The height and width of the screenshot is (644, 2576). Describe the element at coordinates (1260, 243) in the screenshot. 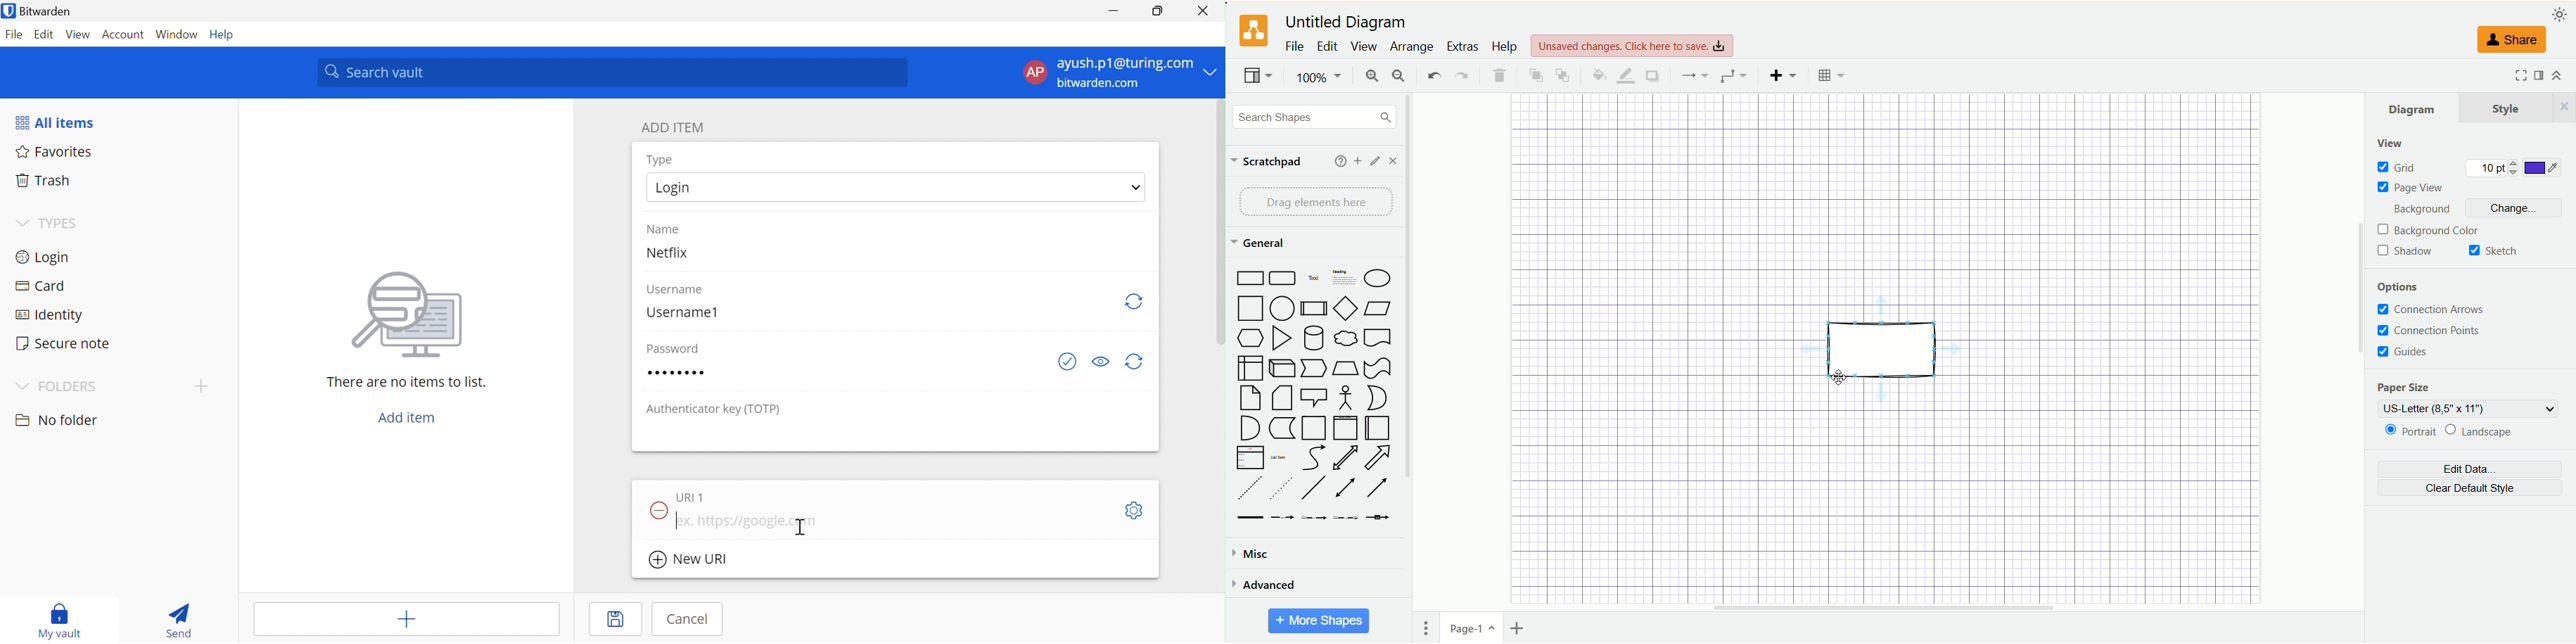

I see `general` at that location.